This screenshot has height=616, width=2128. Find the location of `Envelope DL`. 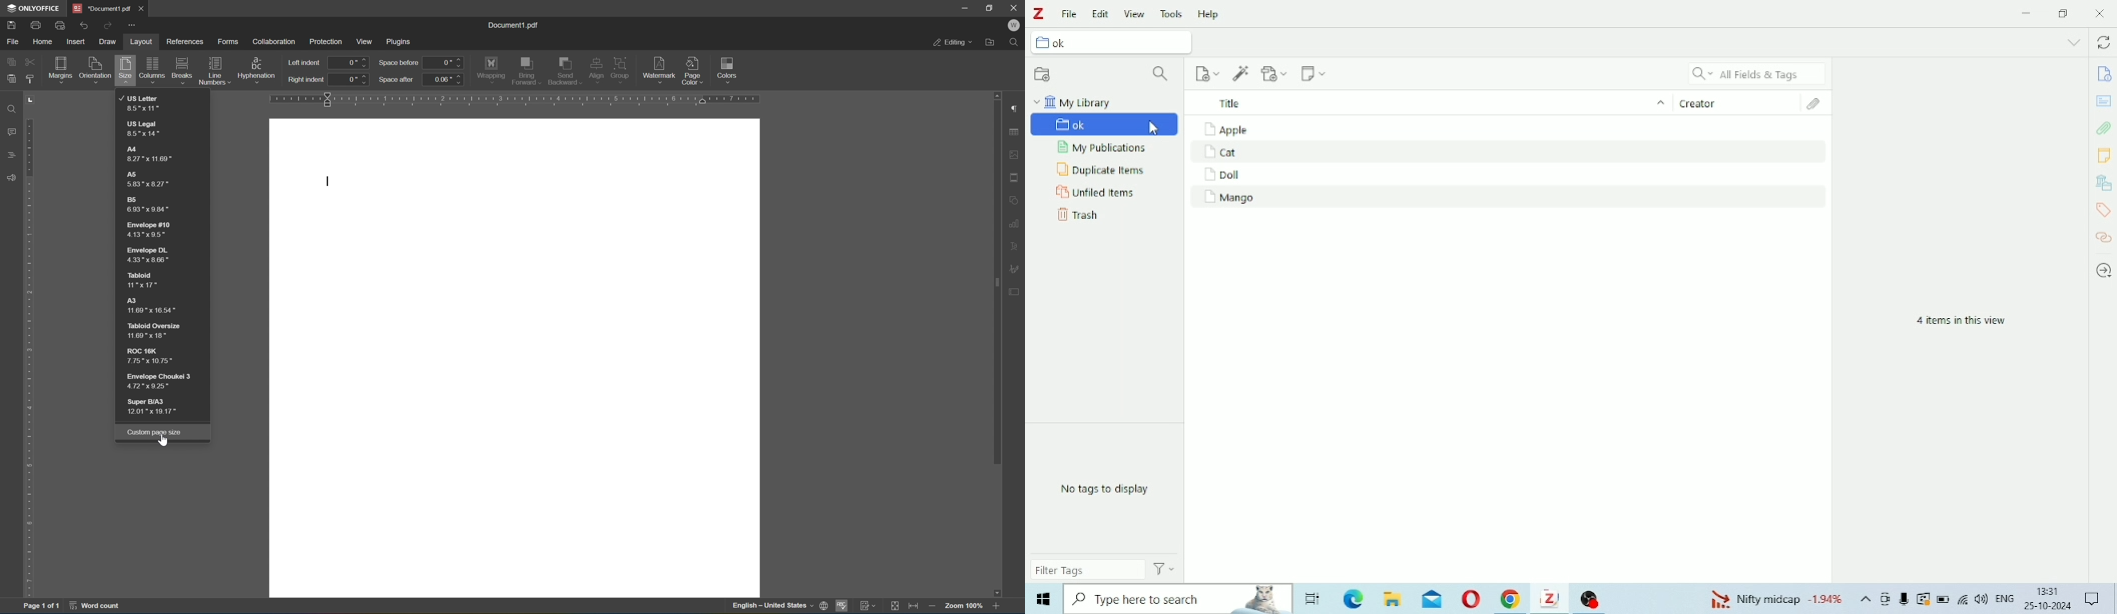

Envelope DL is located at coordinates (147, 257).